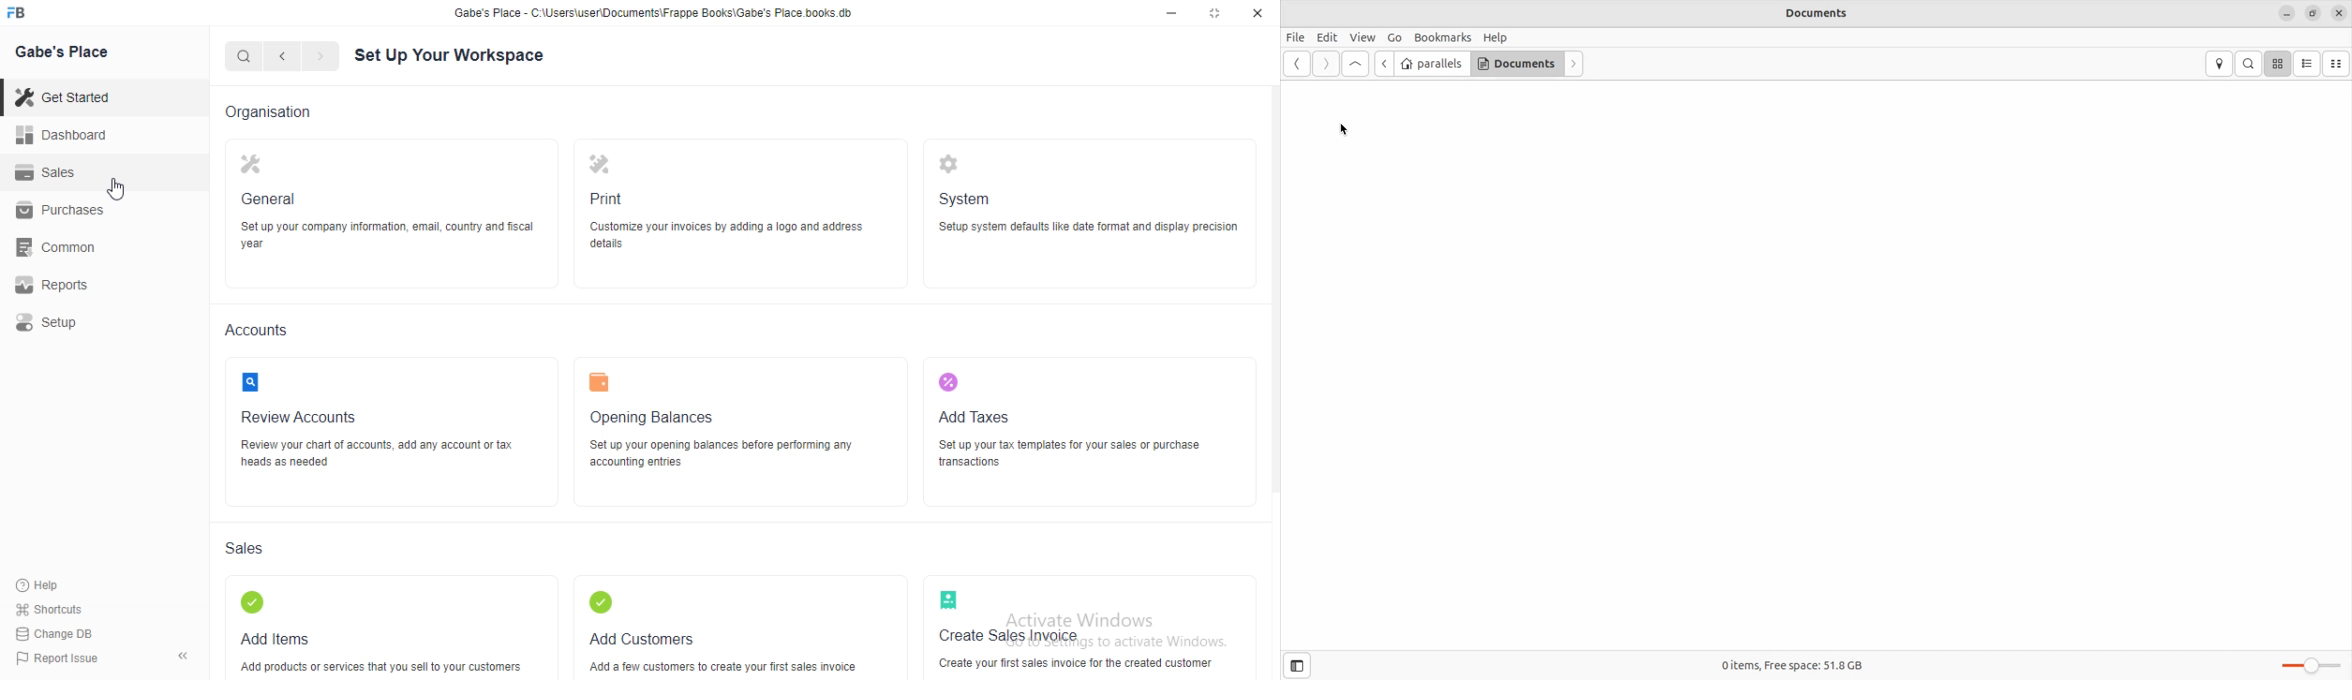  What do you see at coordinates (642, 613) in the screenshot?
I see `Add Customers` at bounding box center [642, 613].